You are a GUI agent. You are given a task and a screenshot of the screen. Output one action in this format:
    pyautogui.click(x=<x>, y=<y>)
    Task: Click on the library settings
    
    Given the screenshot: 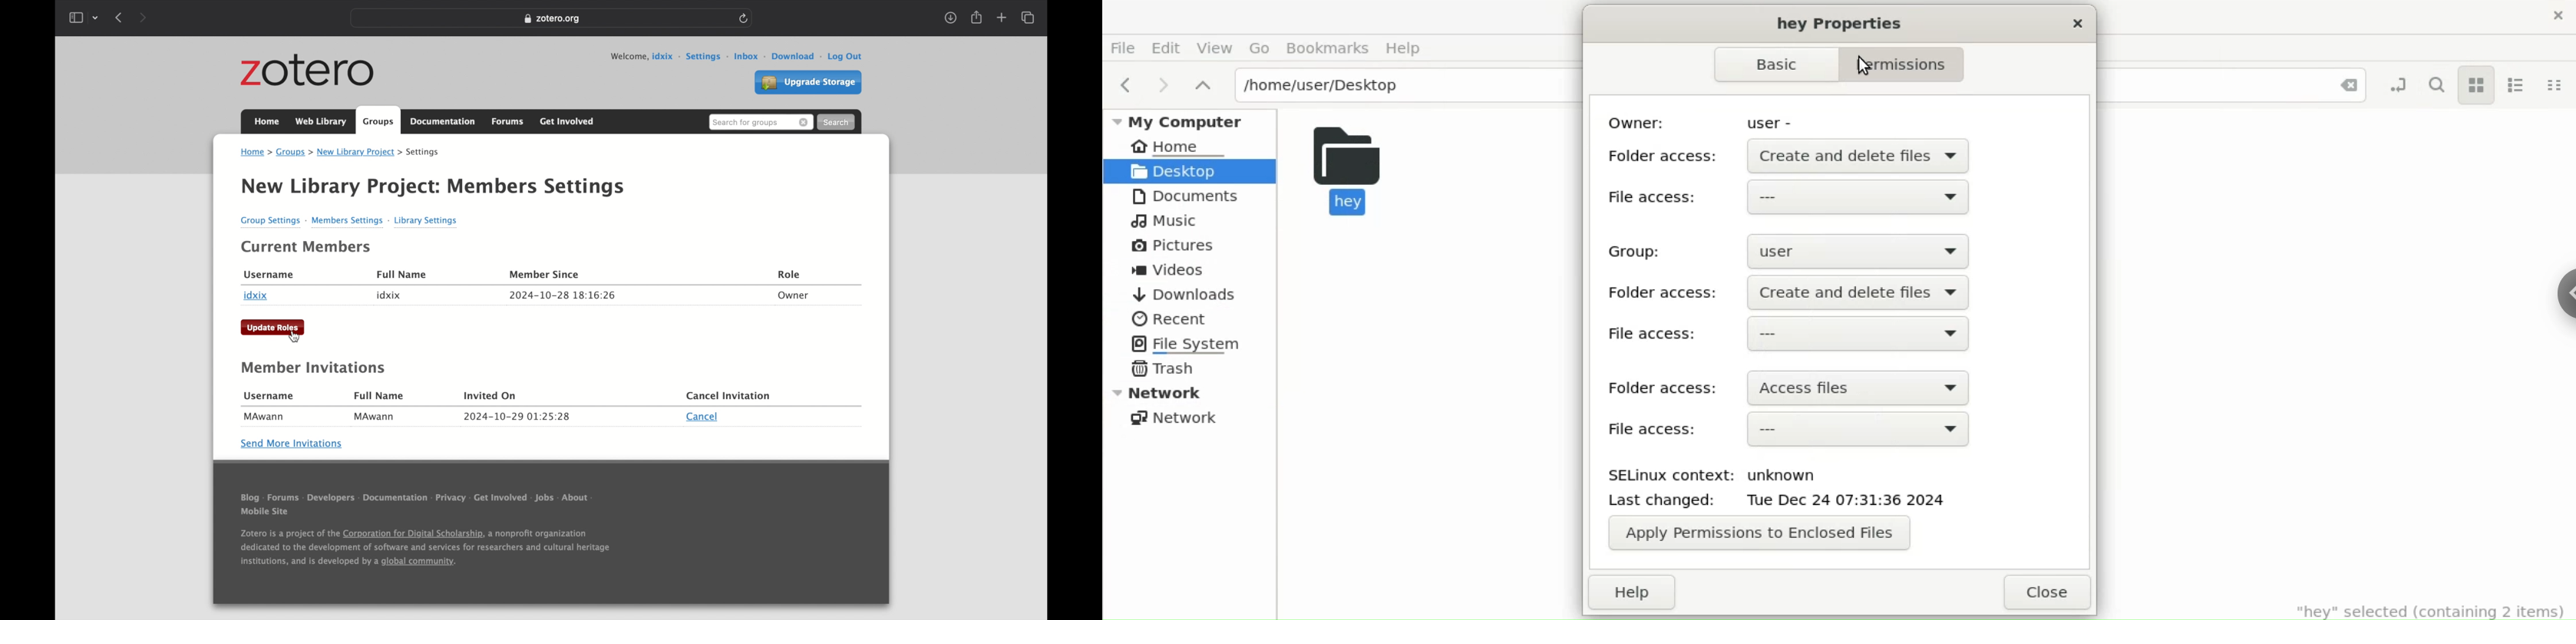 What is the action you would take?
    pyautogui.click(x=427, y=220)
    